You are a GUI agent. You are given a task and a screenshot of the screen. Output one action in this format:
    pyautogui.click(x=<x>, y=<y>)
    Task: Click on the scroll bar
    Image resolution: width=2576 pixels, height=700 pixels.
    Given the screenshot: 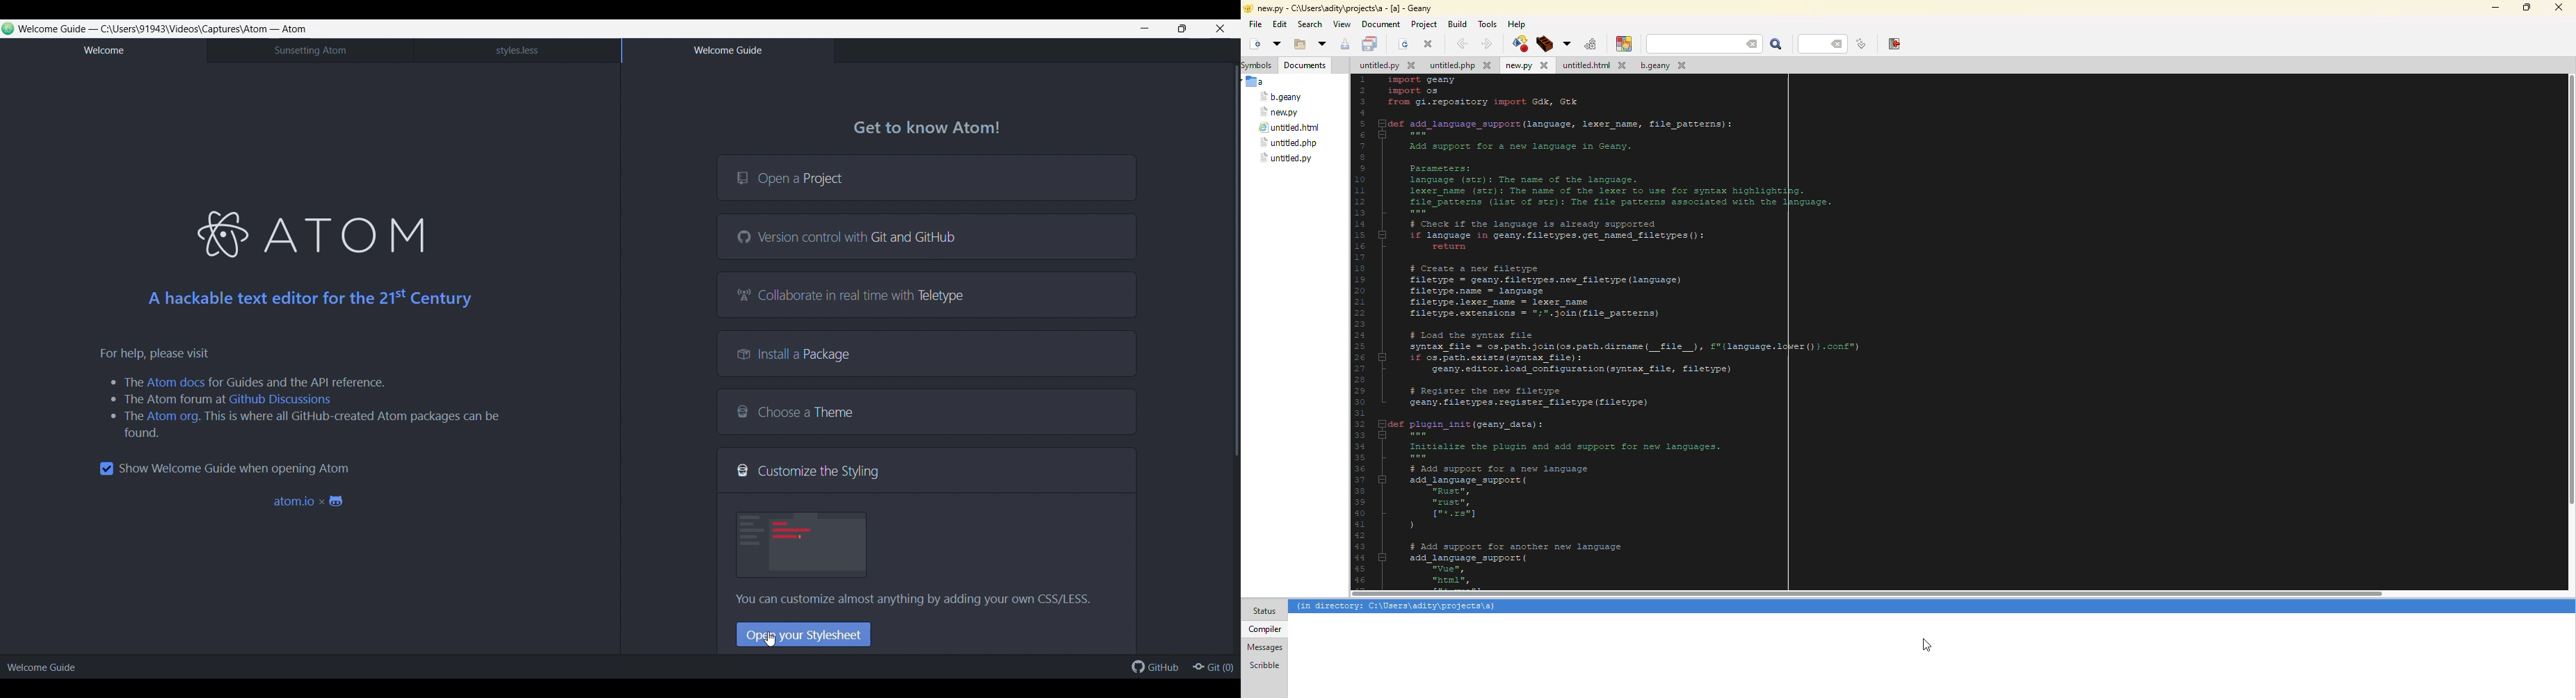 What is the action you would take?
    pyautogui.click(x=2573, y=305)
    